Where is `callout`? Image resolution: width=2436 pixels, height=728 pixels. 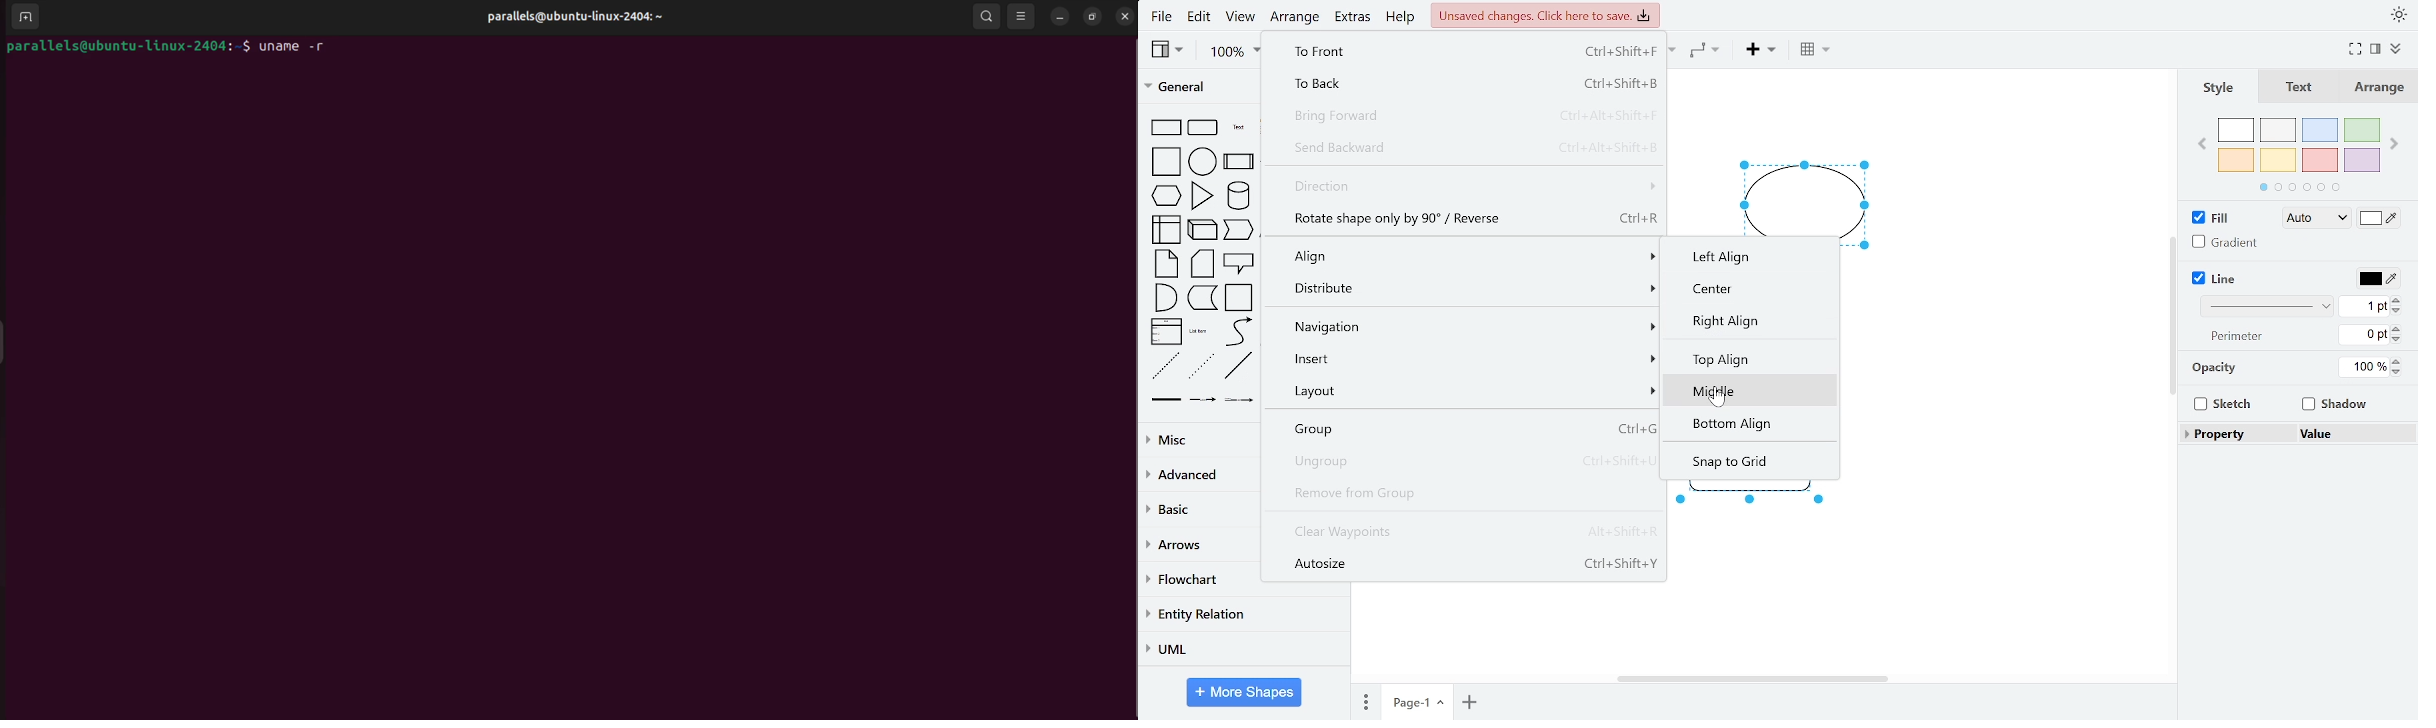 callout is located at coordinates (1239, 263).